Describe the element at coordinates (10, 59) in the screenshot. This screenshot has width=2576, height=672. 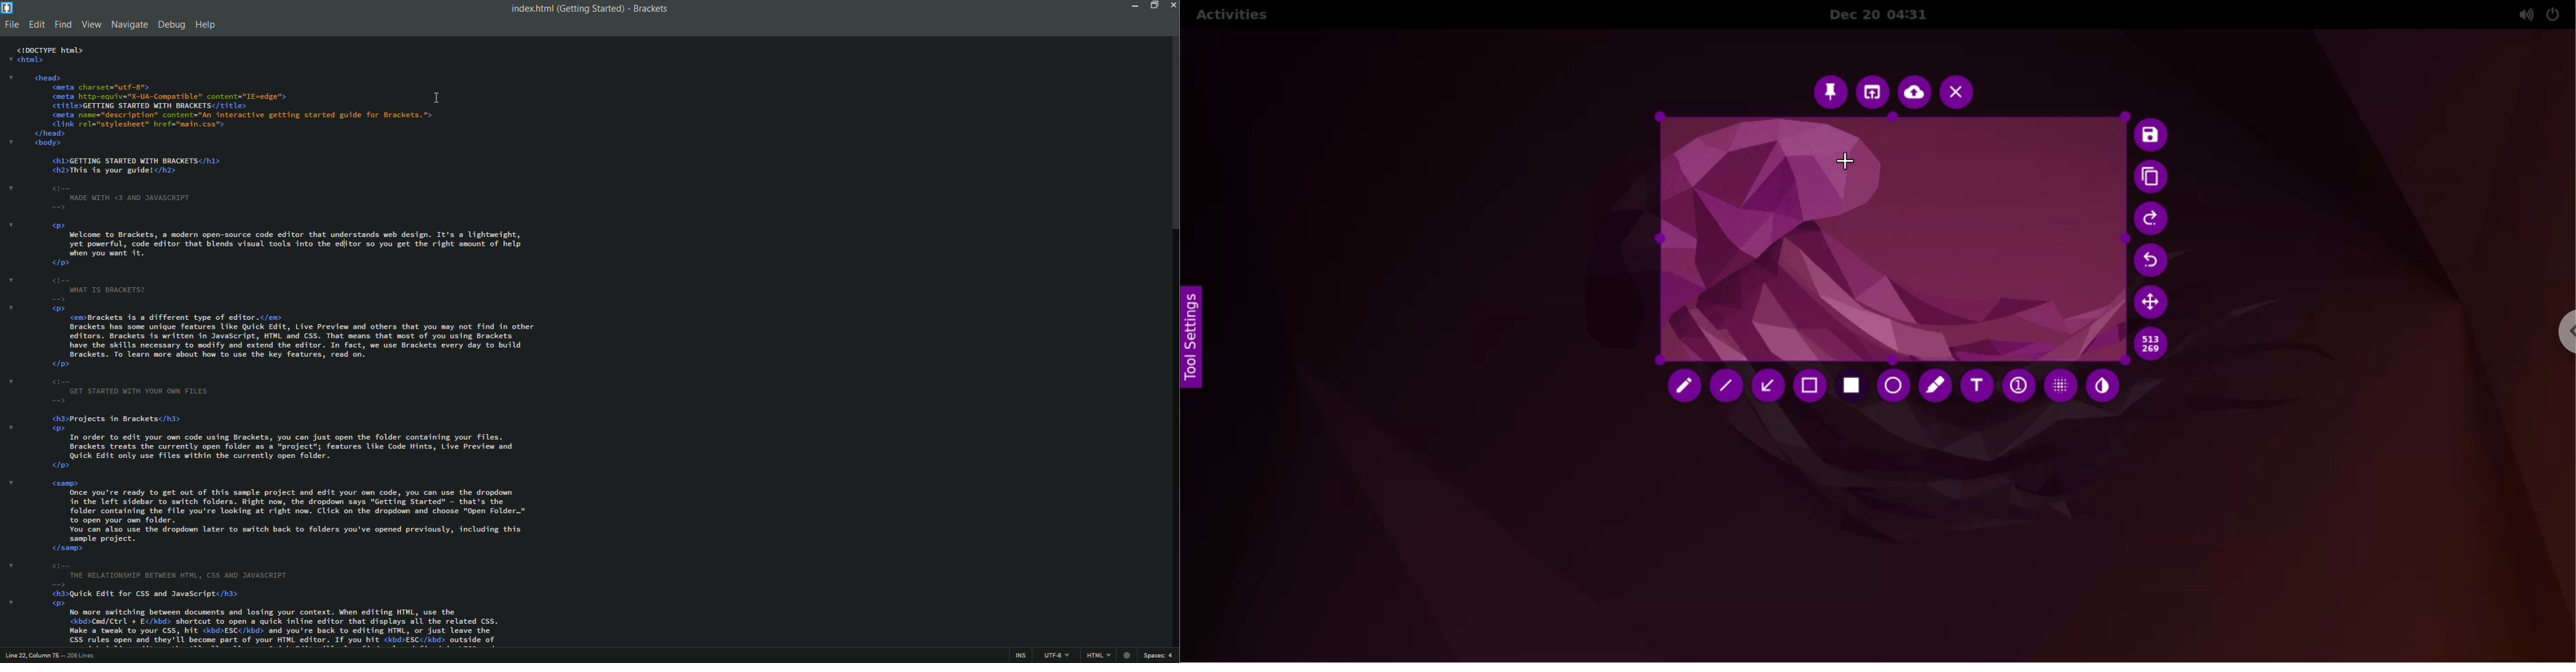
I see `dropdown` at that location.